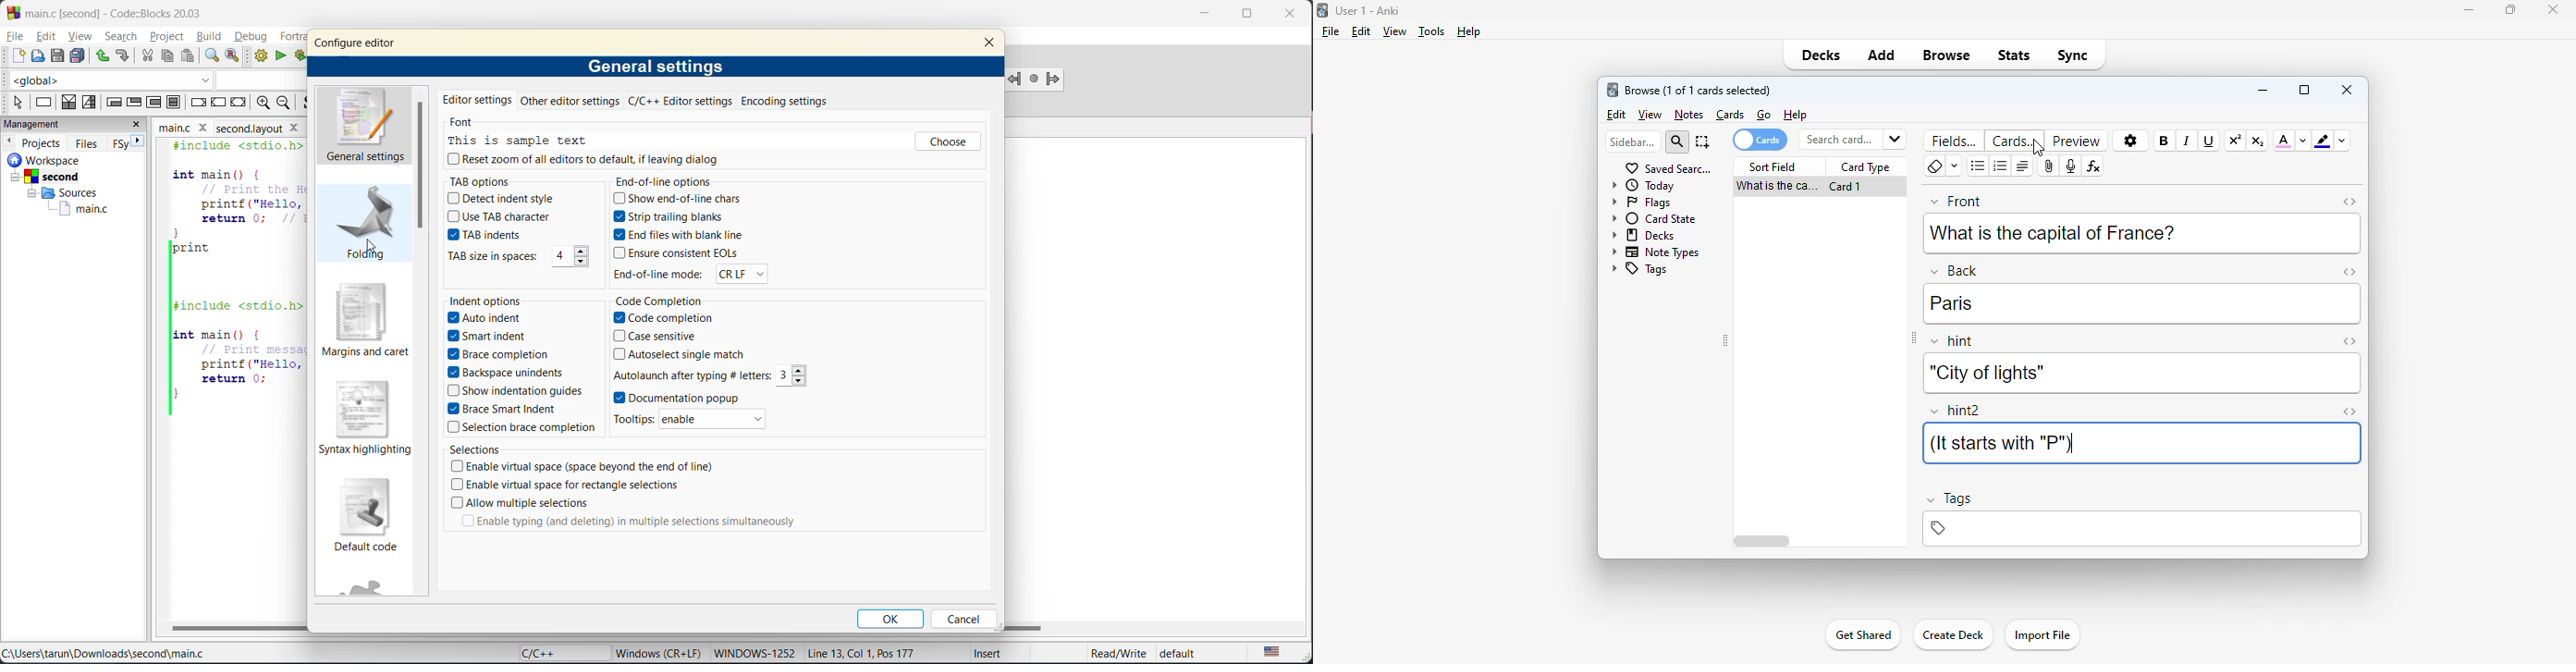  I want to click on toggle HTML editor, so click(2349, 341).